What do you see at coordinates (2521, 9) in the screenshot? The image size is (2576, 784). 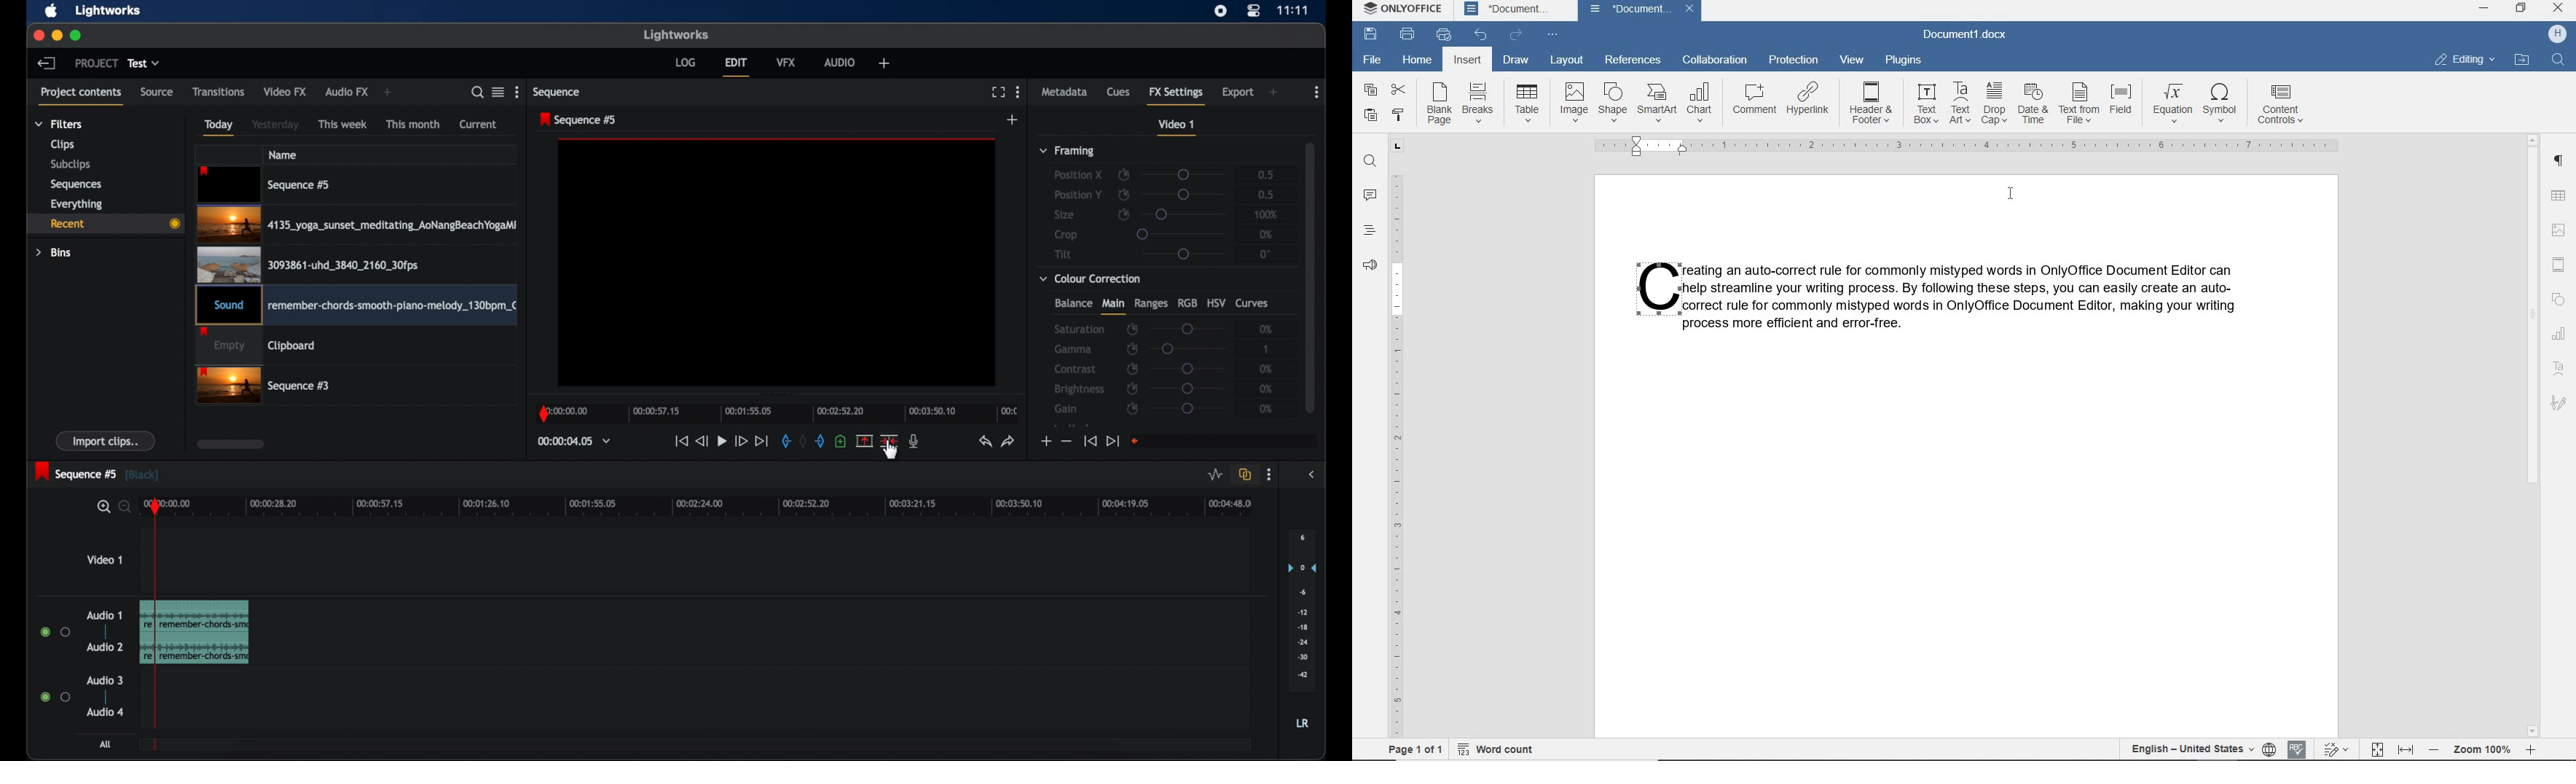 I see `restore down` at bounding box center [2521, 9].